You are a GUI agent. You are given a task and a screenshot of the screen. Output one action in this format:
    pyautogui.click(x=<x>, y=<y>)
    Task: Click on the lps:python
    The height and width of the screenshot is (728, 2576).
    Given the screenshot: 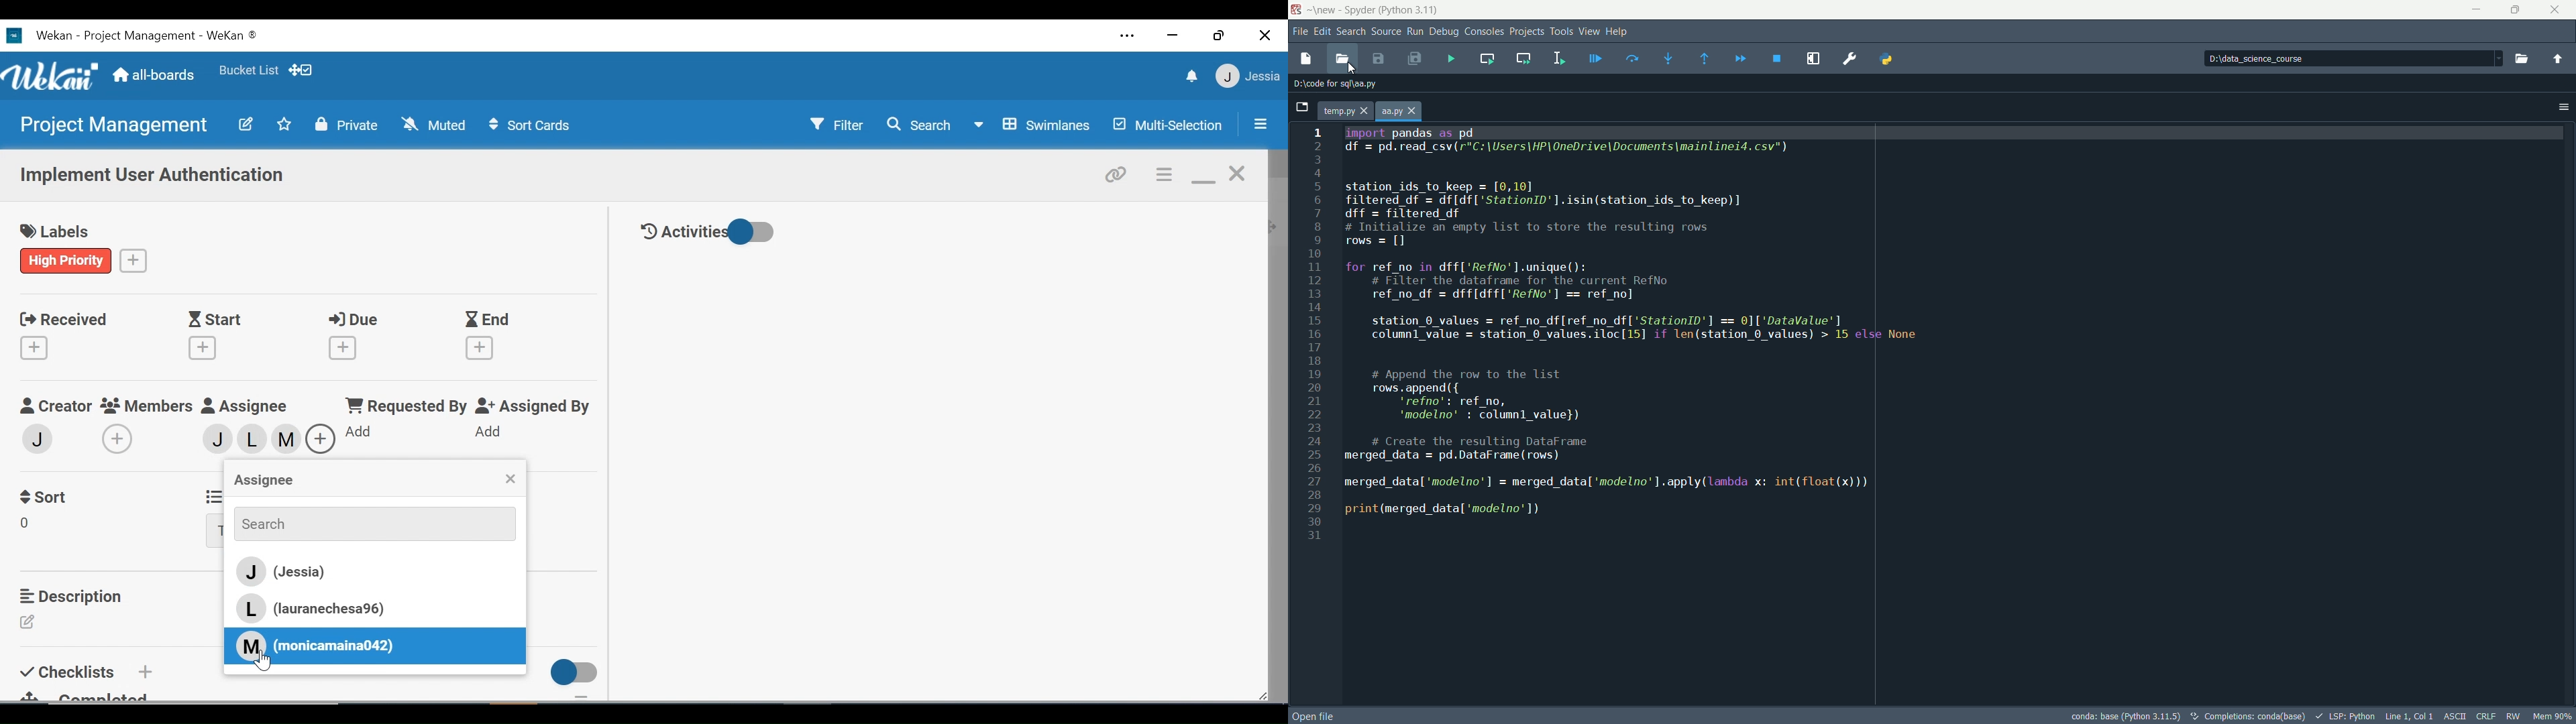 What is the action you would take?
    pyautogui.click(x=2345, y=716)
    